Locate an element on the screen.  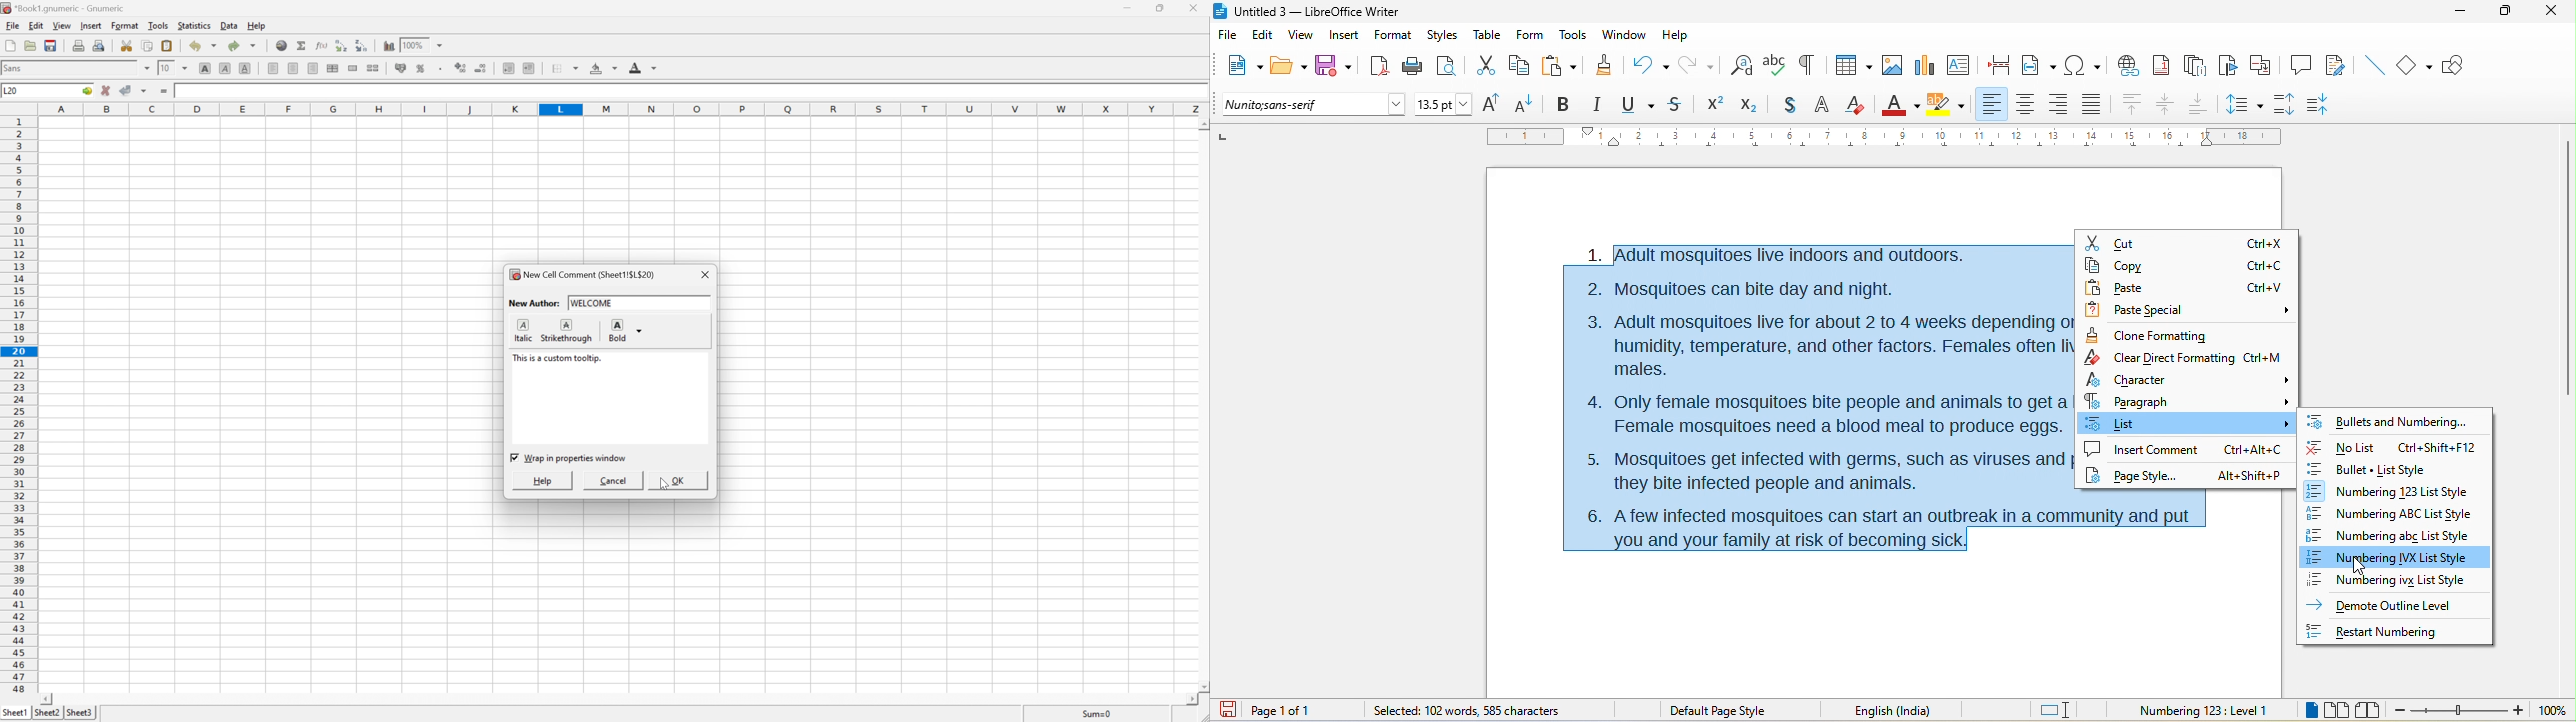
maximize is located at coordinates (2508, 15).